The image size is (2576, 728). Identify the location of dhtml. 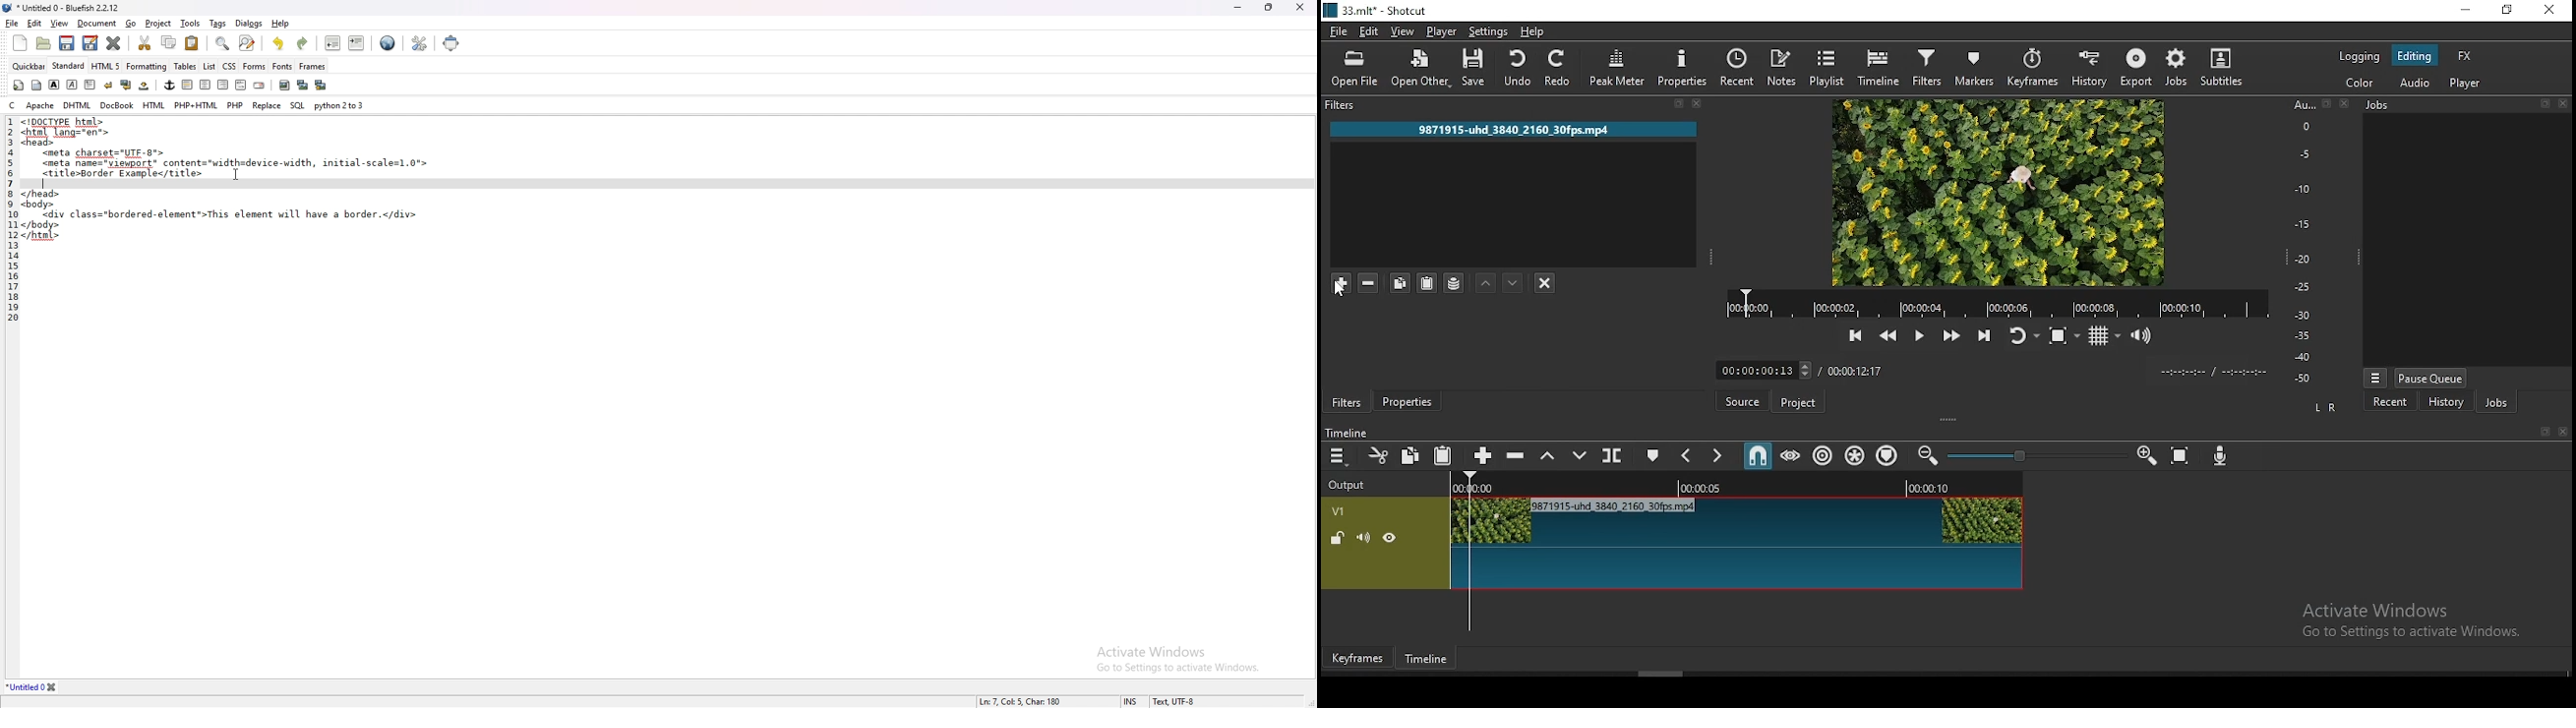
(78, 104).